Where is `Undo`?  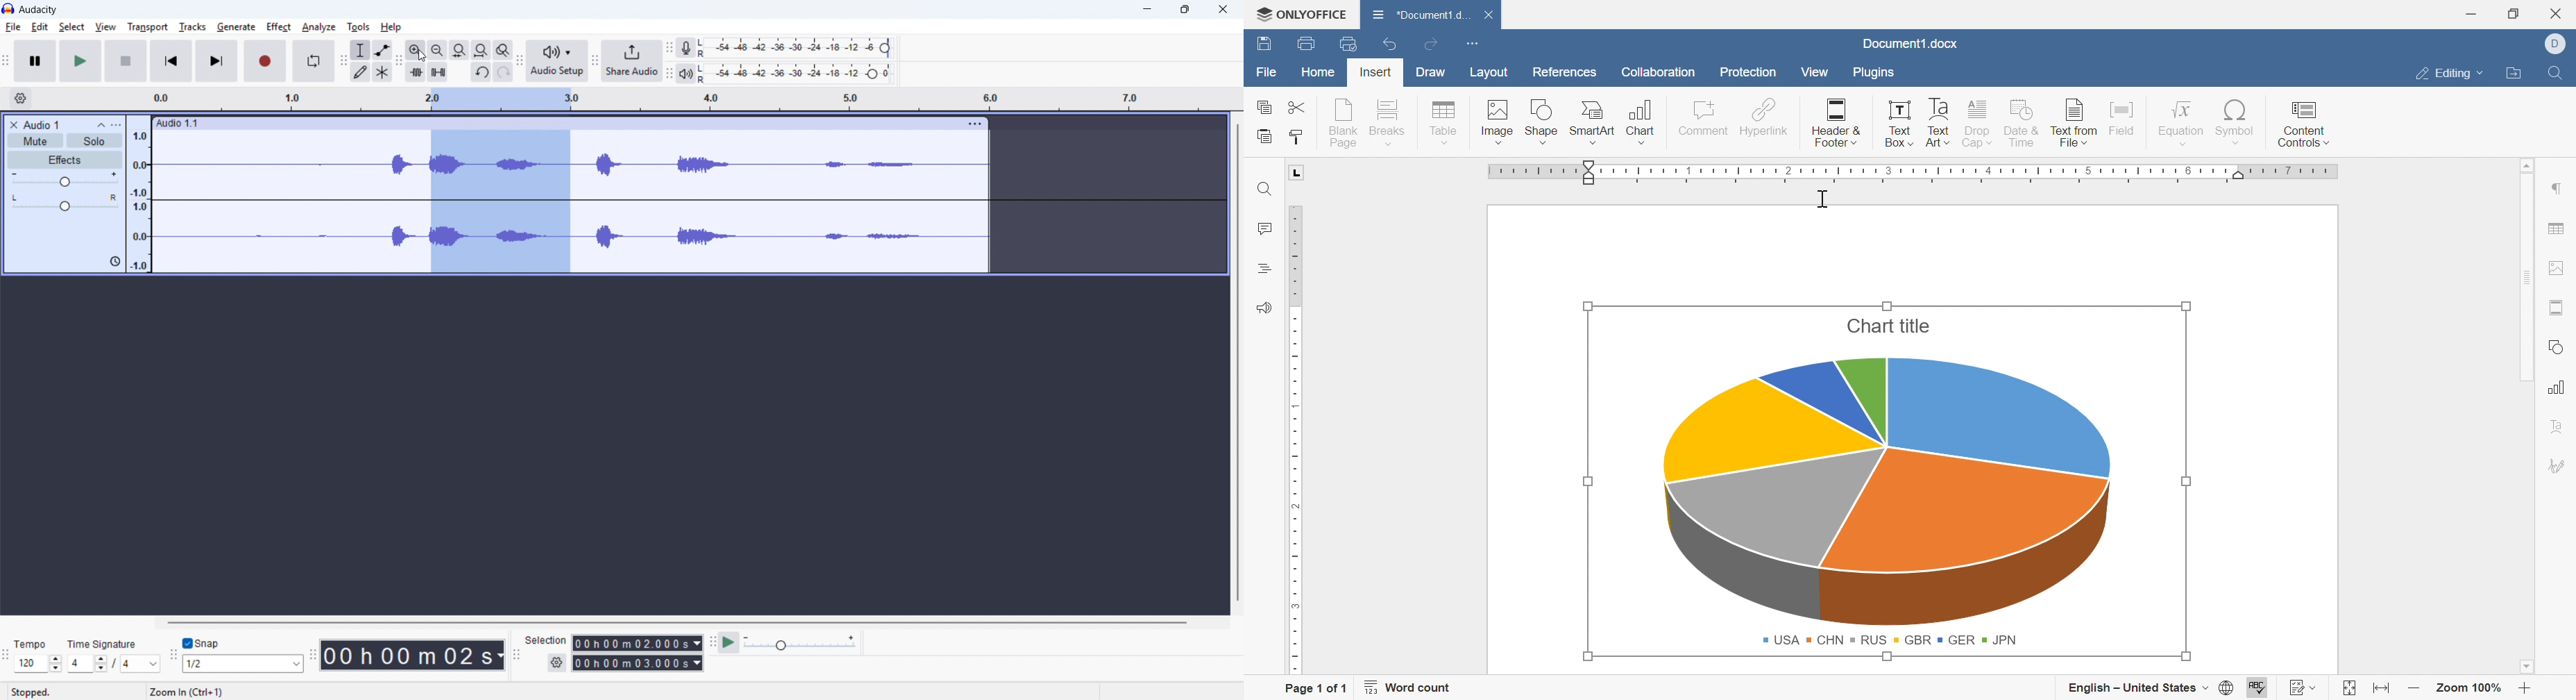 Undo is located at coordinates (481, 72).